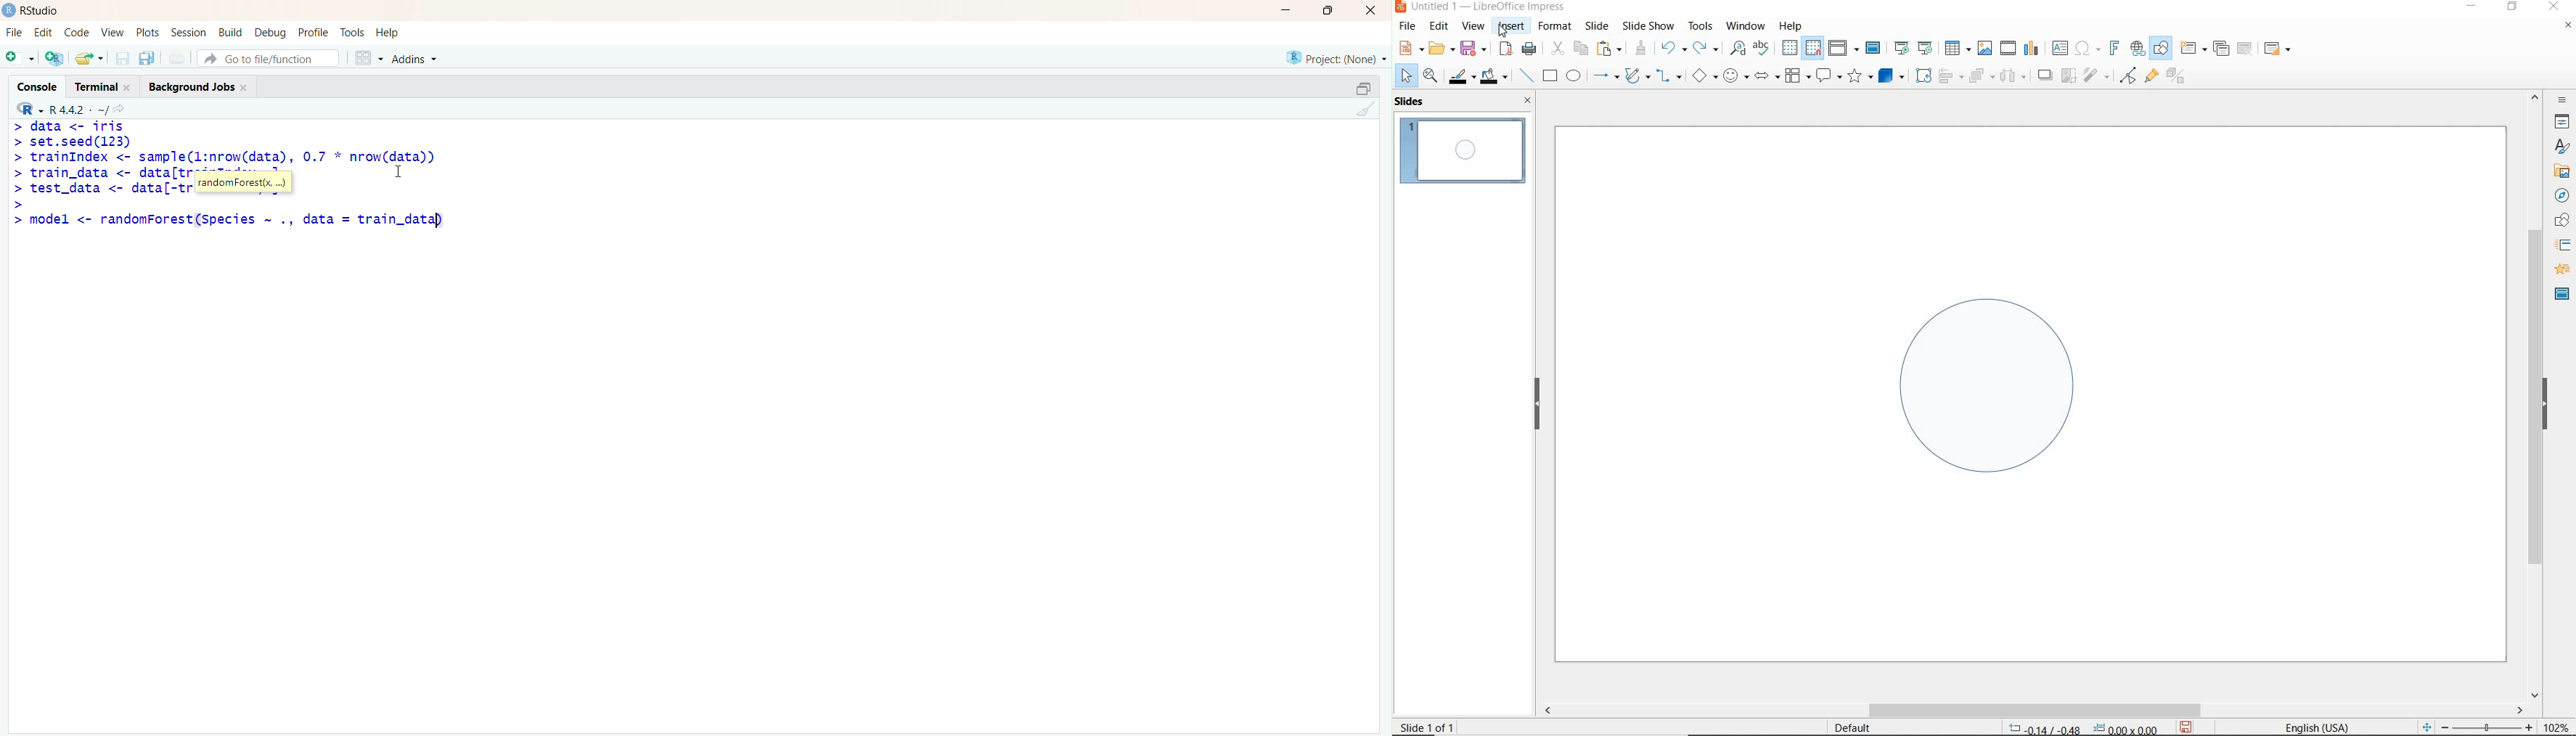  I want to click on Clear console (Ctrl + L), so click(1364, 110).